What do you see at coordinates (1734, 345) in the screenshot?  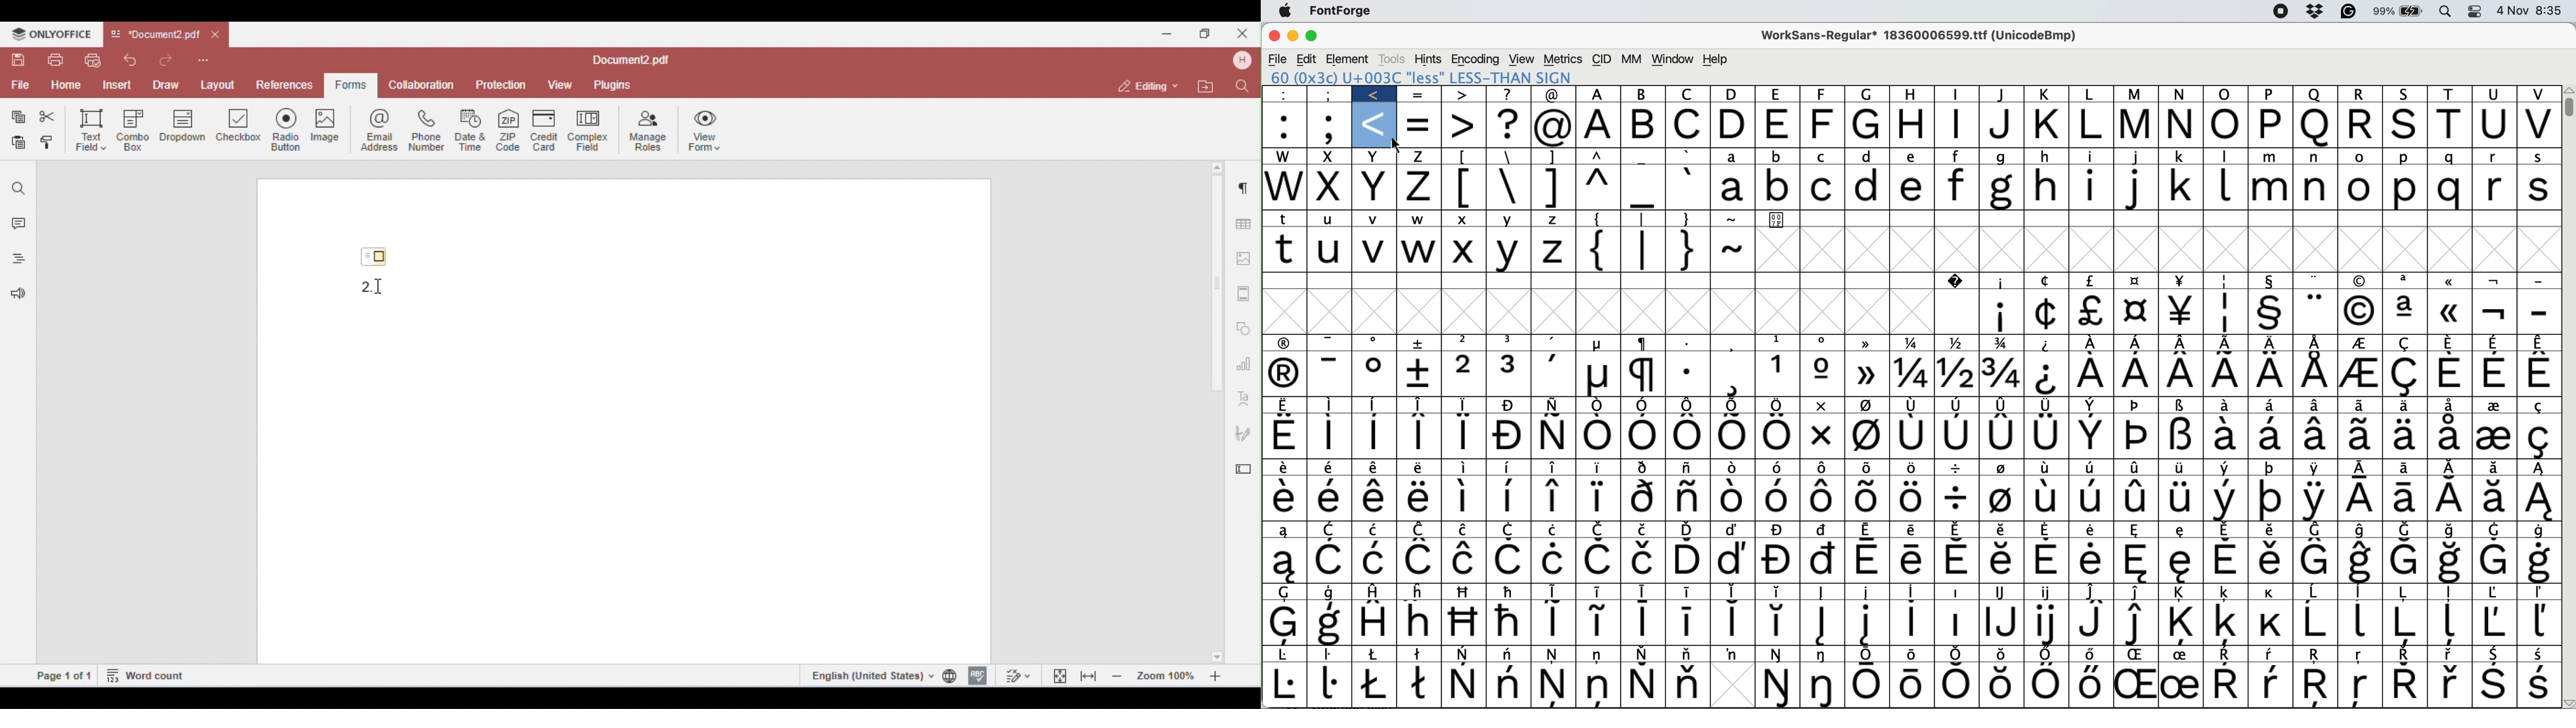 I see `Symbol` at bounding box center [1734, 345].